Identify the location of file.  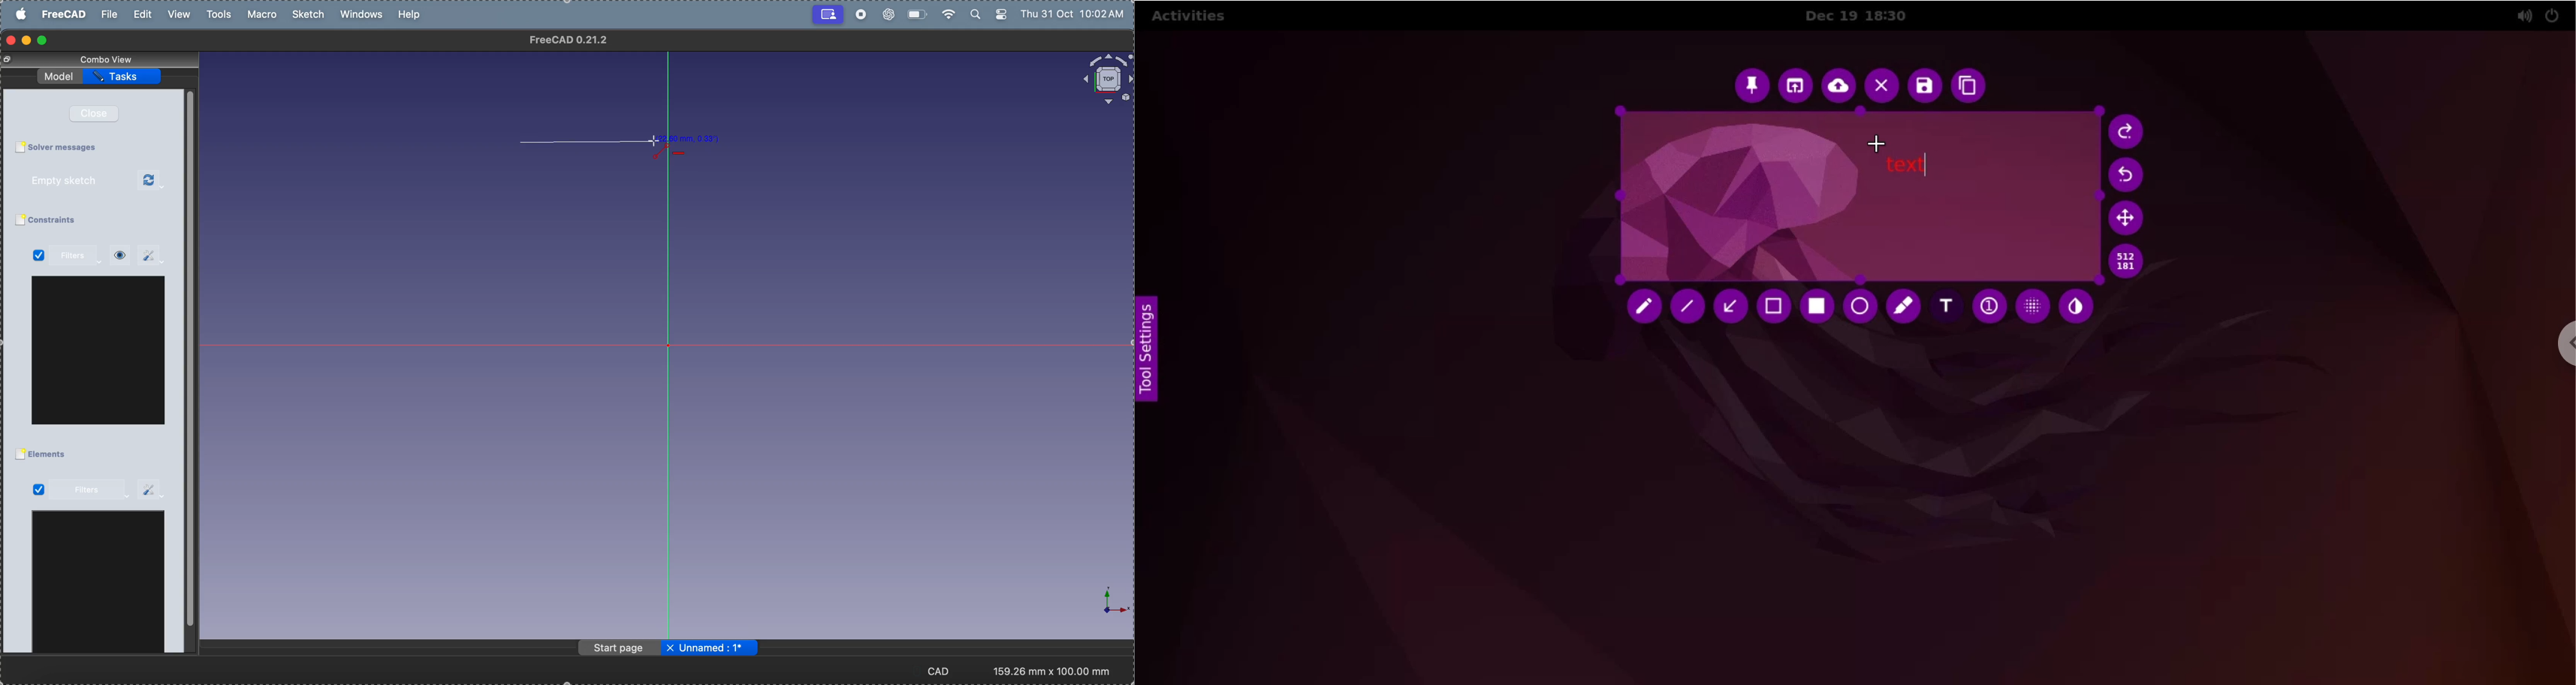
(109, 14).